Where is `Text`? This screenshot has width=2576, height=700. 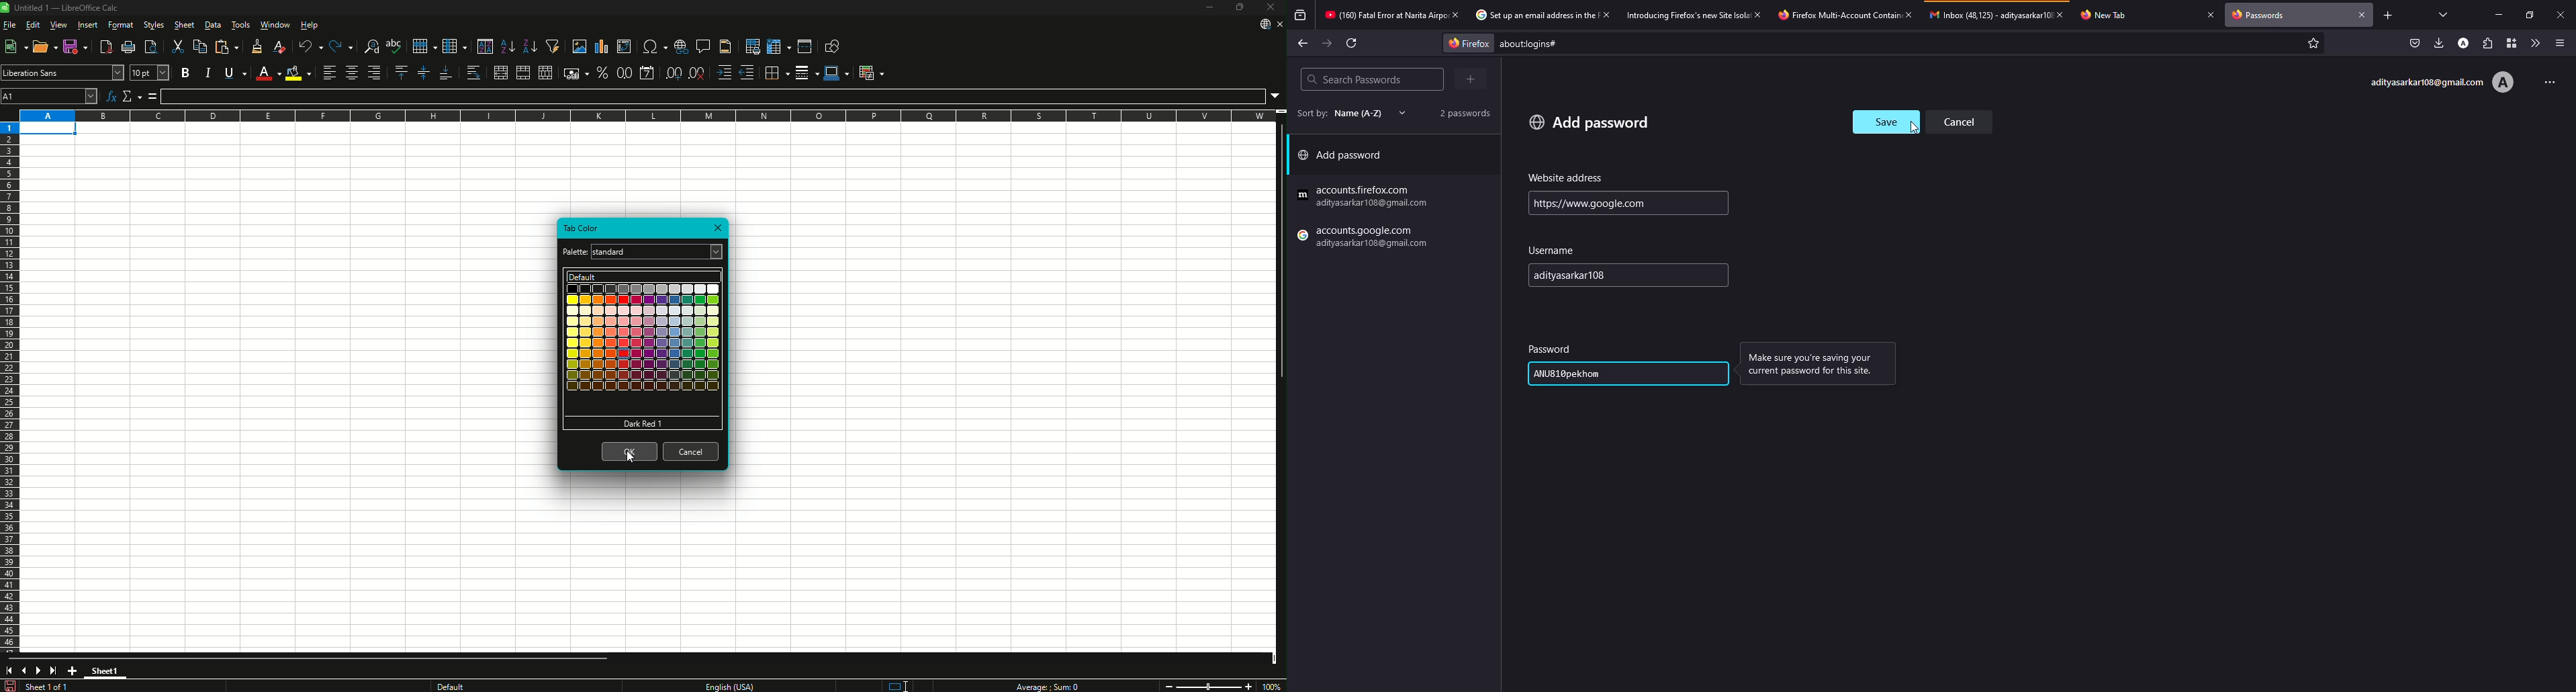 Text is located at coordinates (1046, 686).